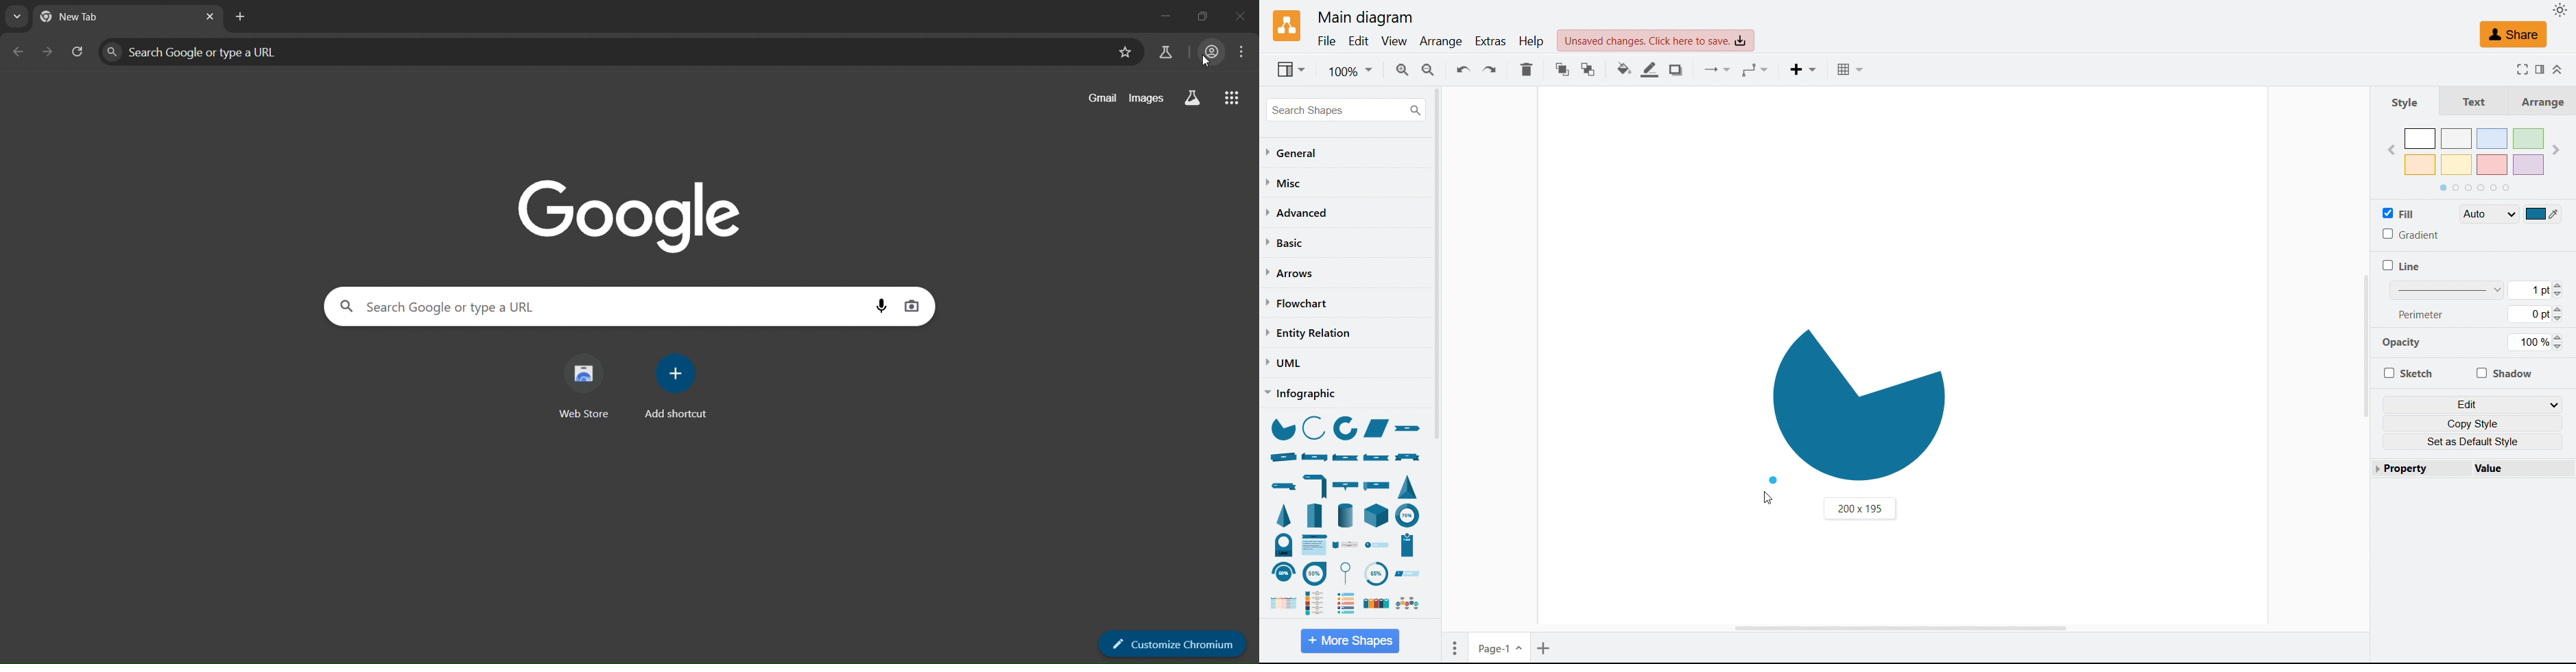 Image resolution: width=2576 pixels, height=672 pixels. I want to click on opacity, so click(2407, 345).